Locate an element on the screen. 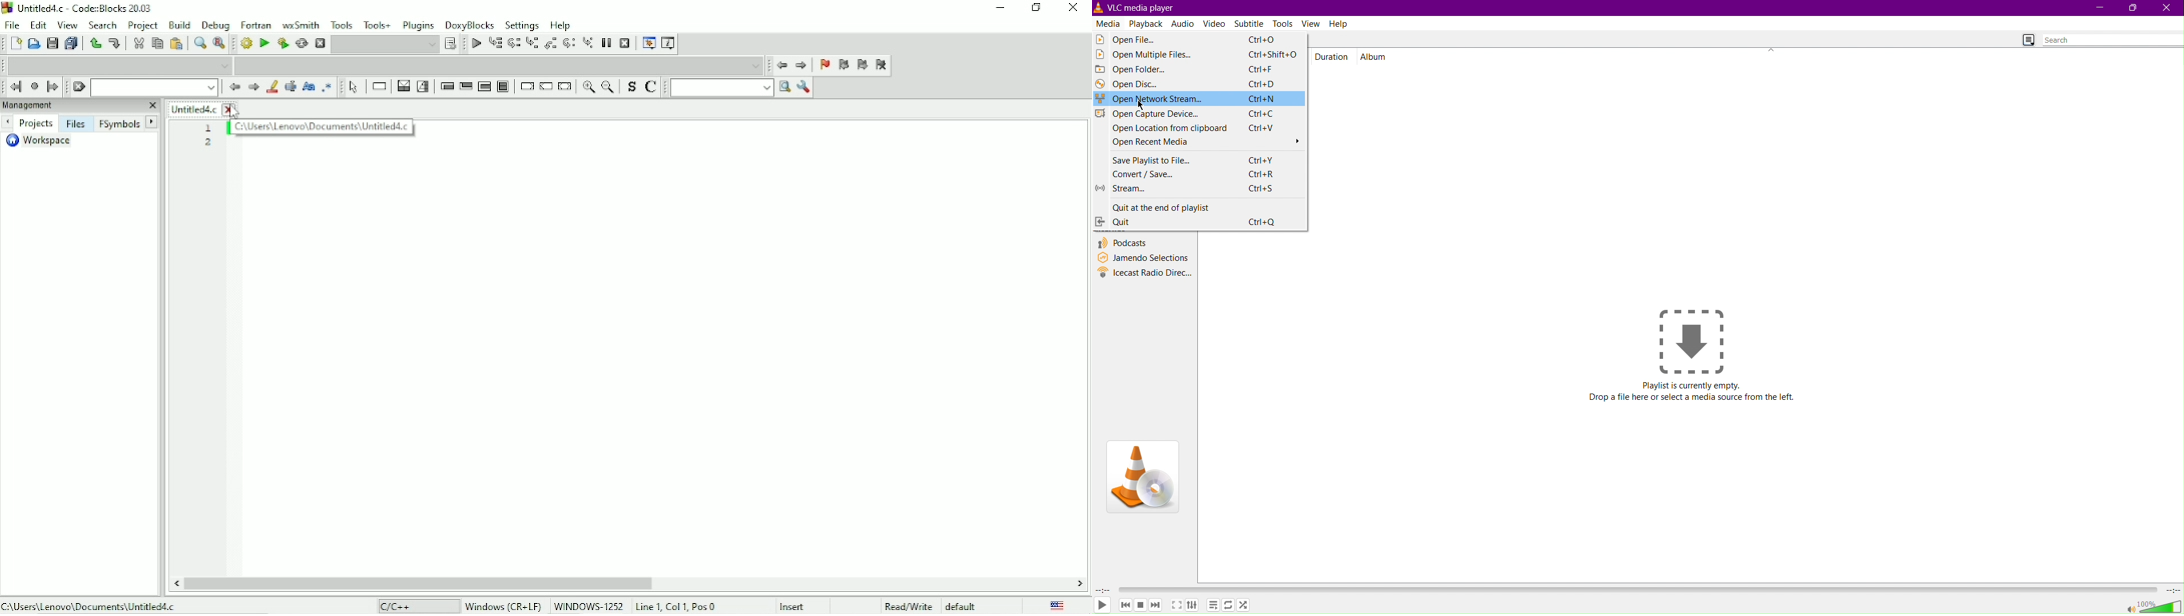 The width and height of the screenshot is (2184, 616). Close is located at coordinates (2167, 8).